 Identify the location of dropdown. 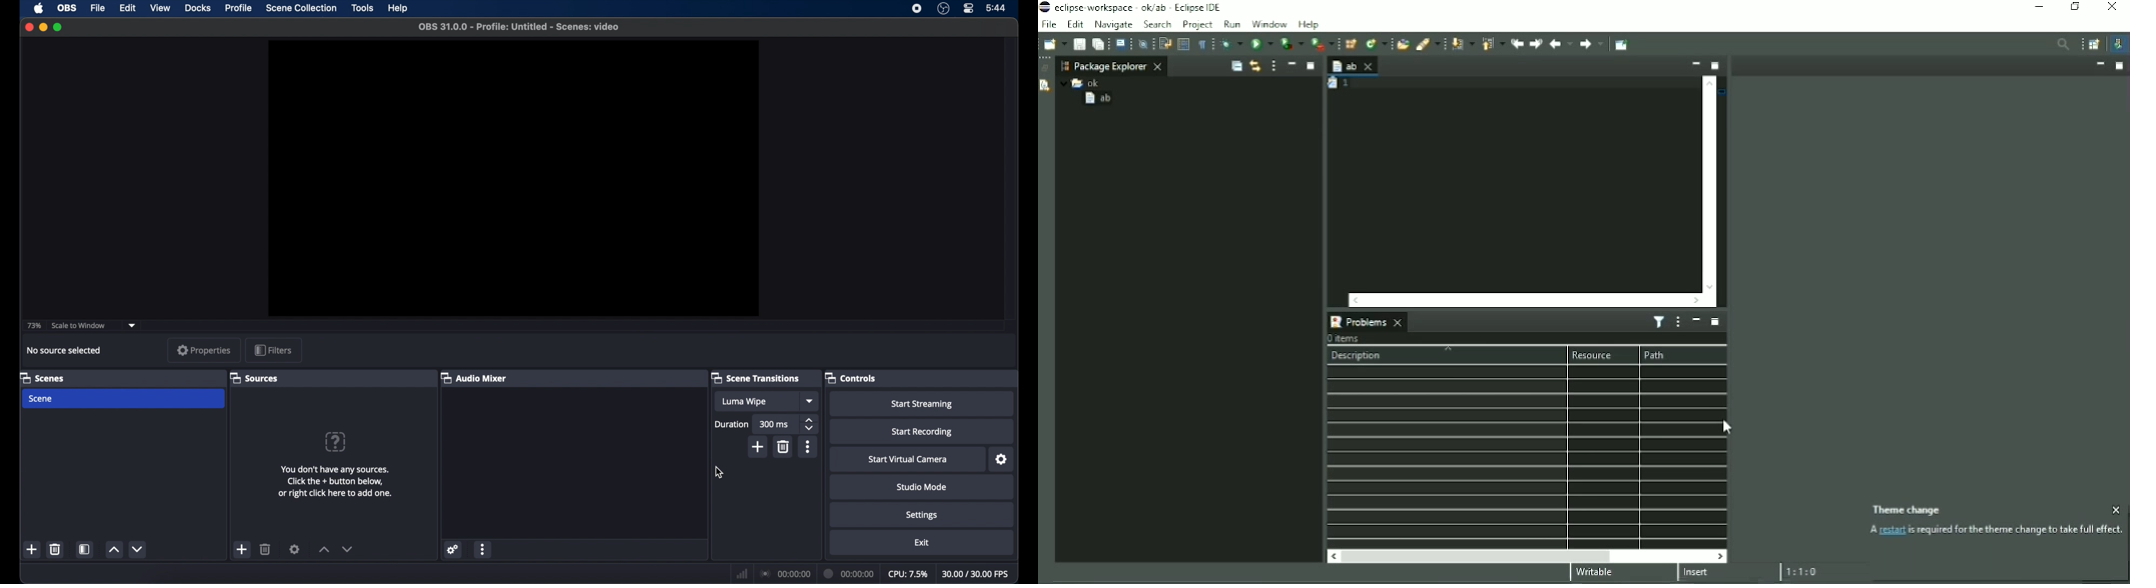
(134, 324).